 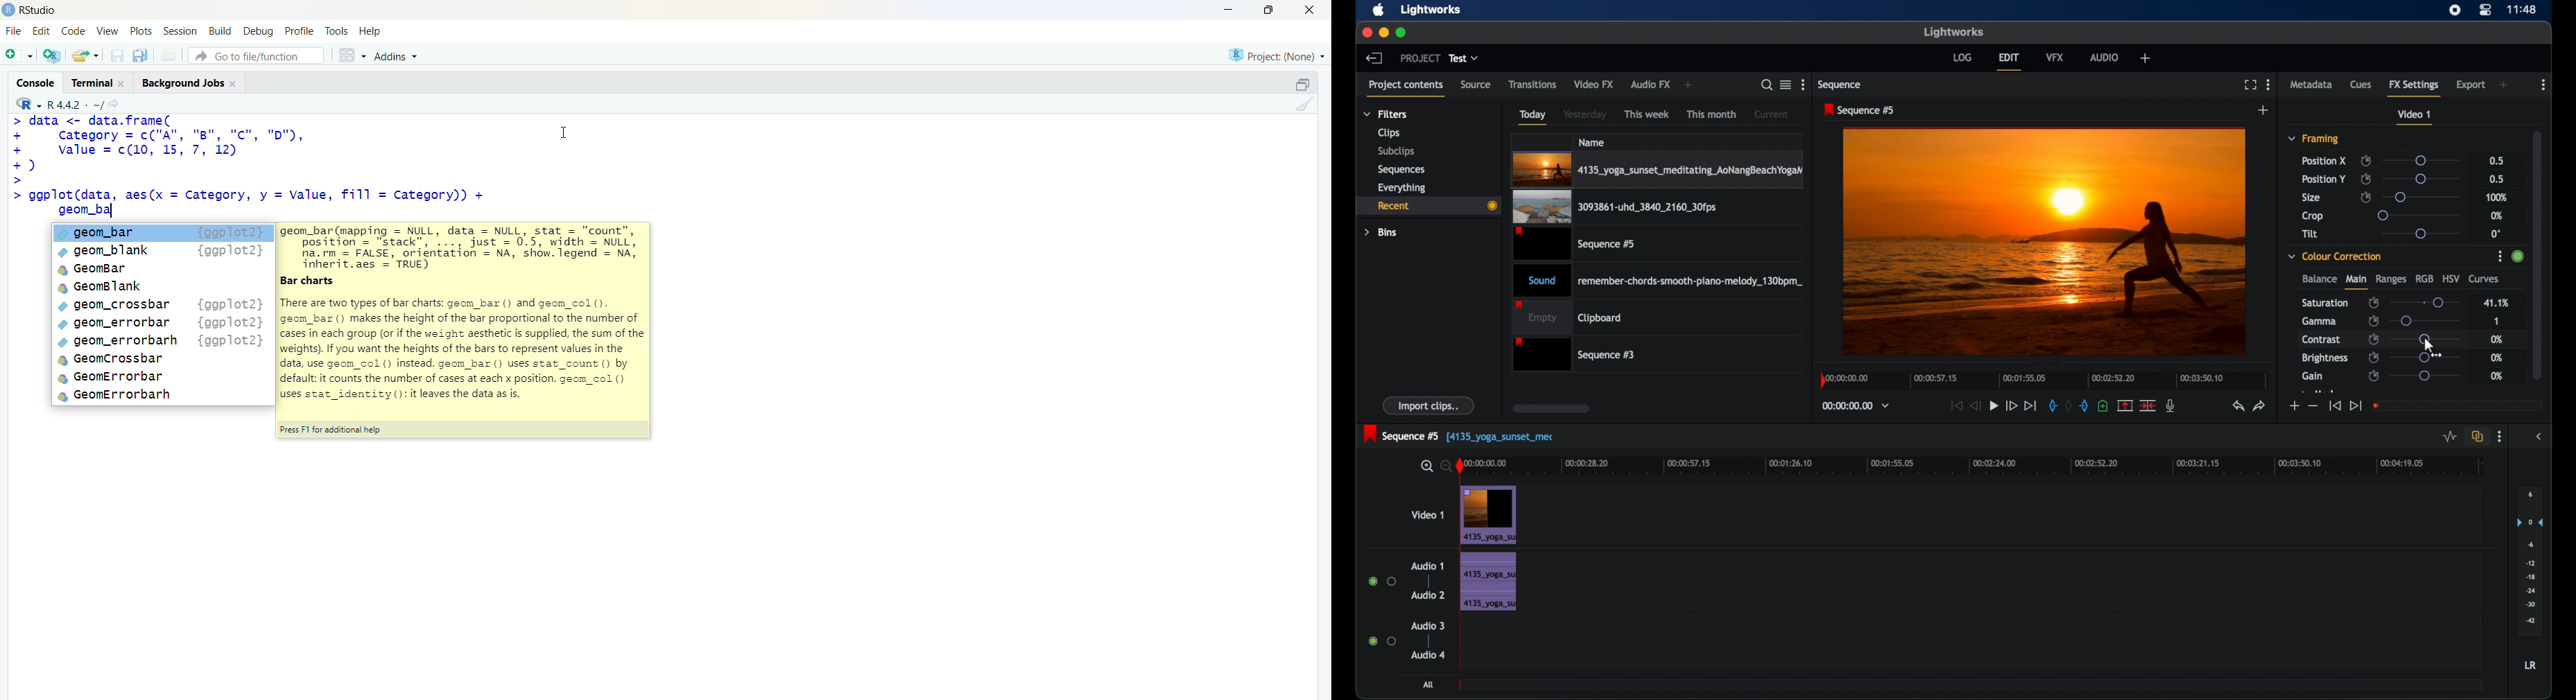 I want to click on metadata, so click(x=2312, y=85).